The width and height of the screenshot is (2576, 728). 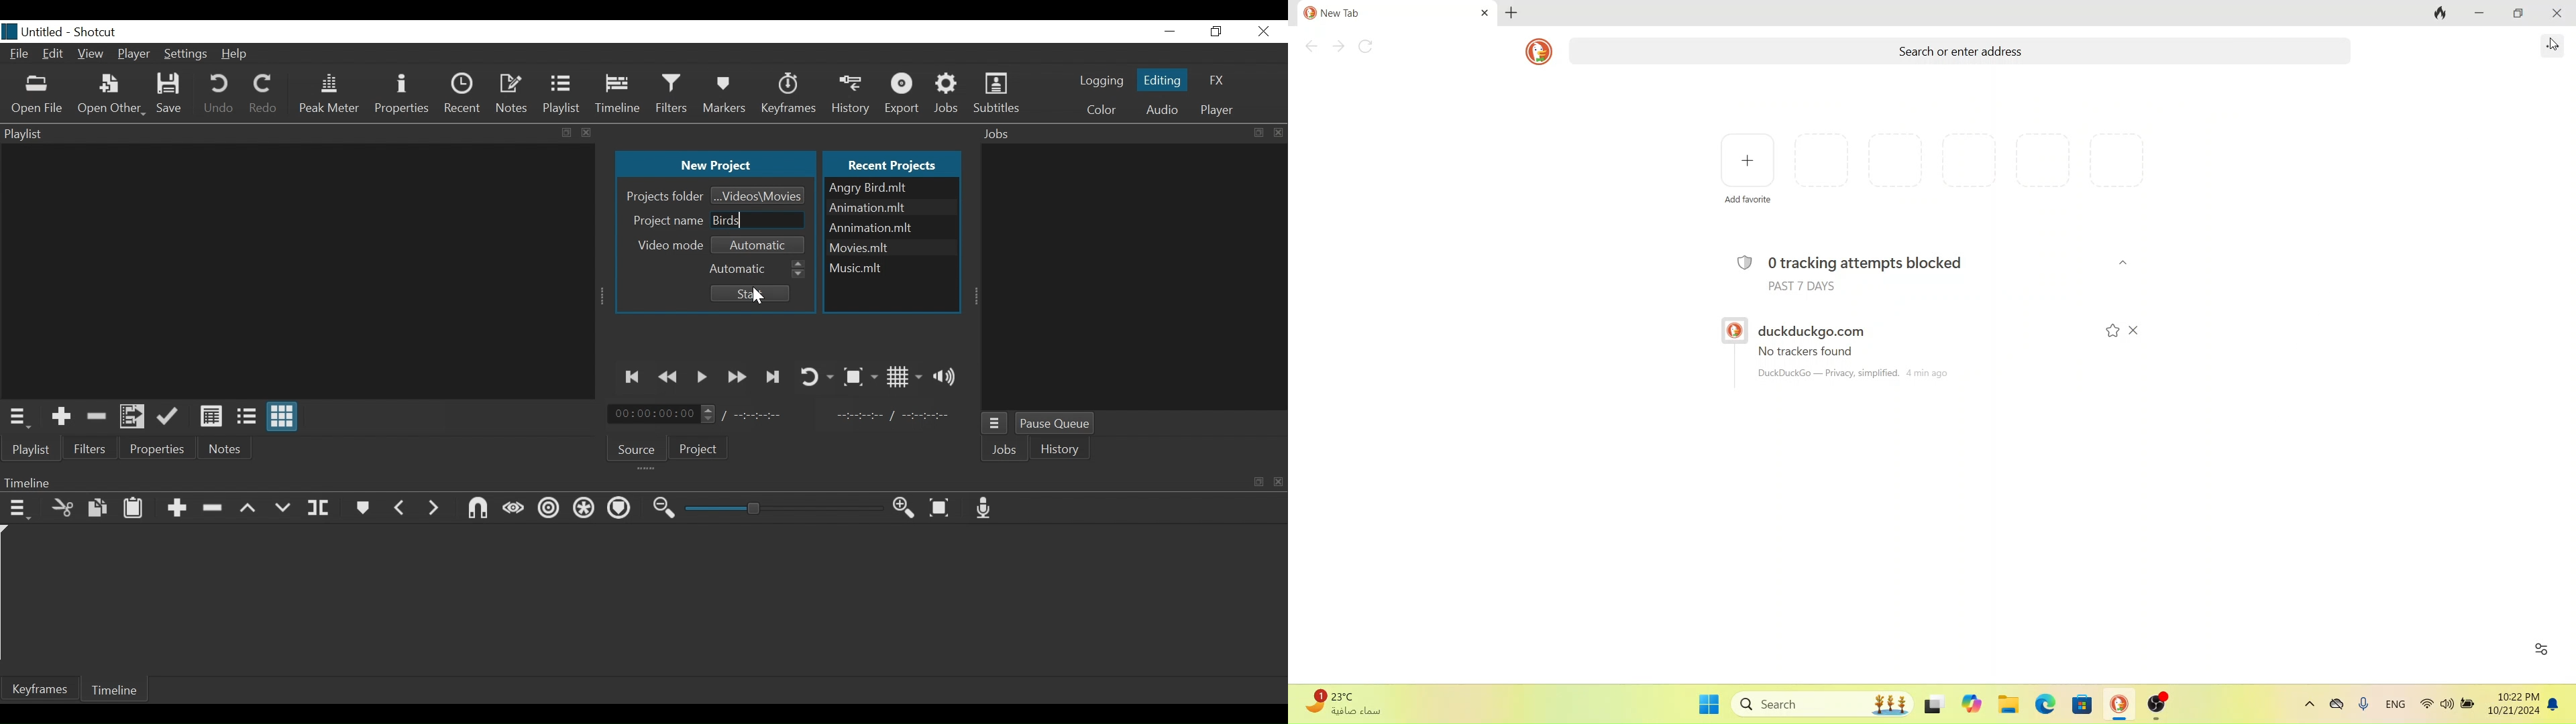 What do you see at coordinates (737, 377) in the screenshot?
I see `Play quickly forward` at bounding box center [737, 377].